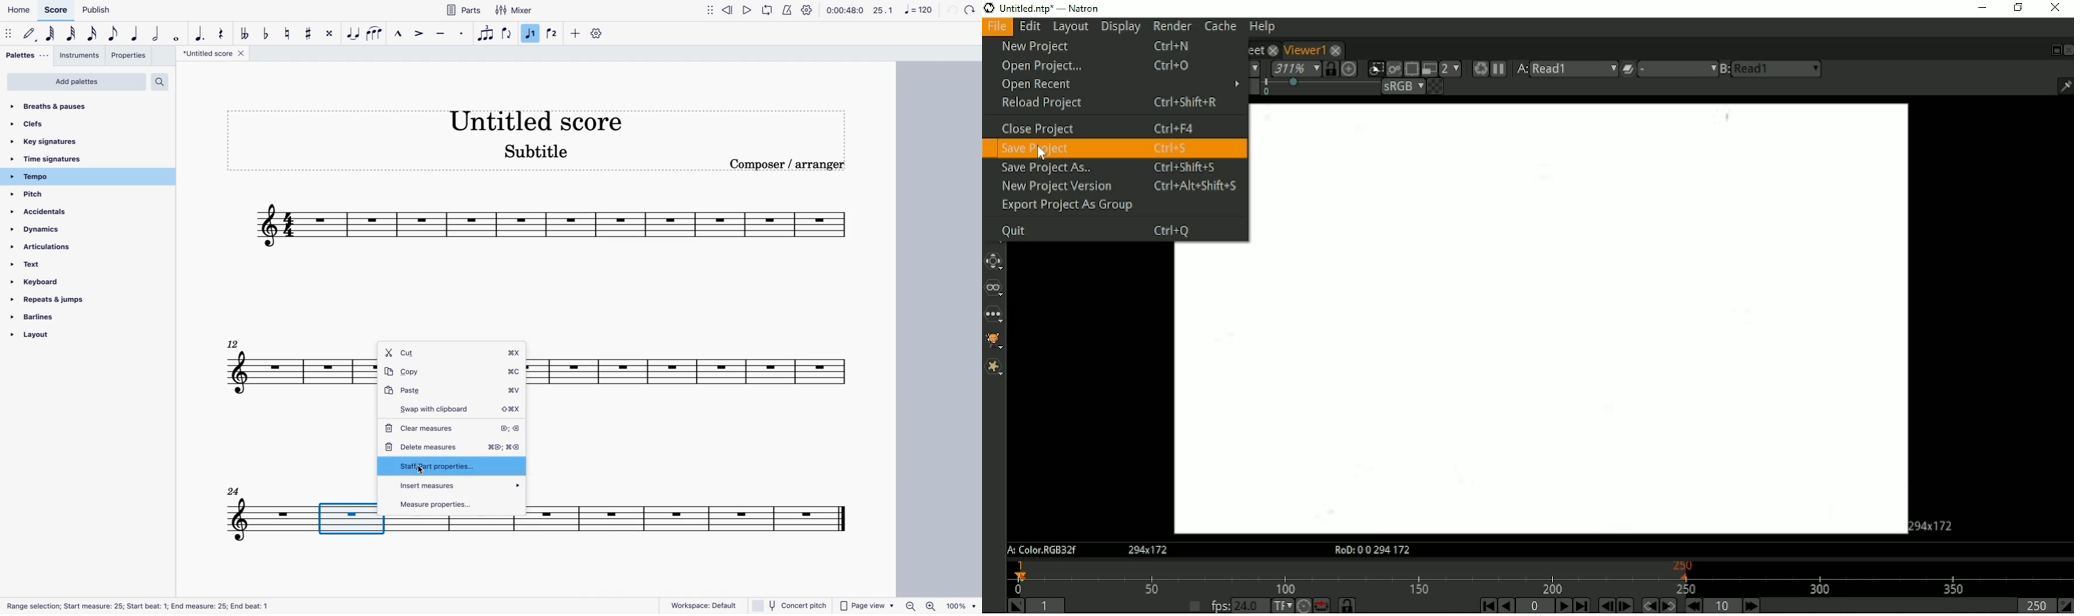 This screenshot has width=2100, height=616. What do you see at coordinates (375, 34) in the screenshot?
I see `slur` at bounding box center [375, 34].